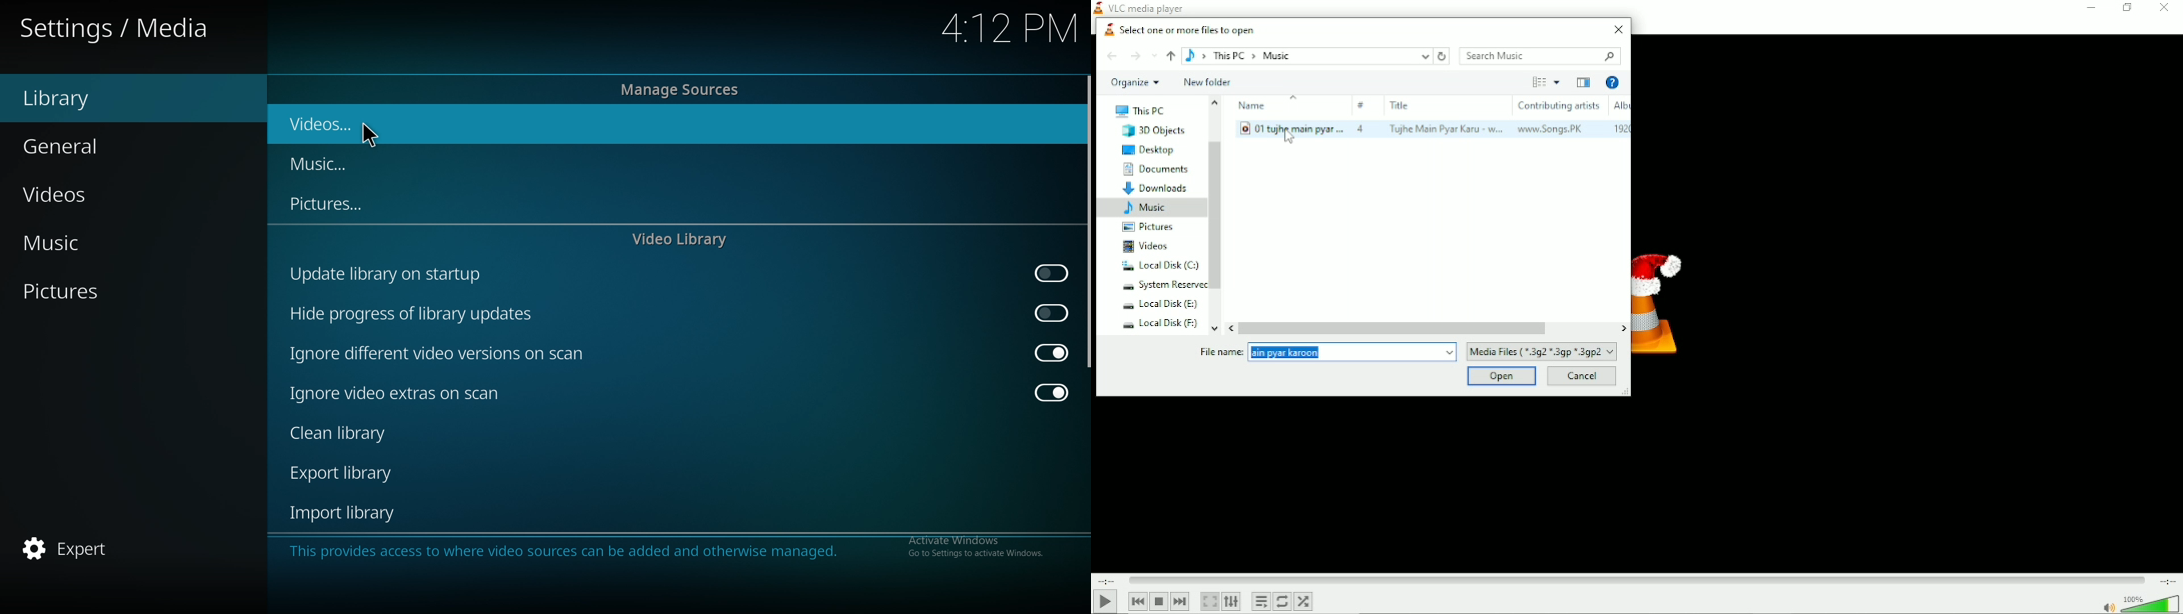  Describe the element at coordinates (2092, 8) in the screenshot. I see `Minimize` at that location.